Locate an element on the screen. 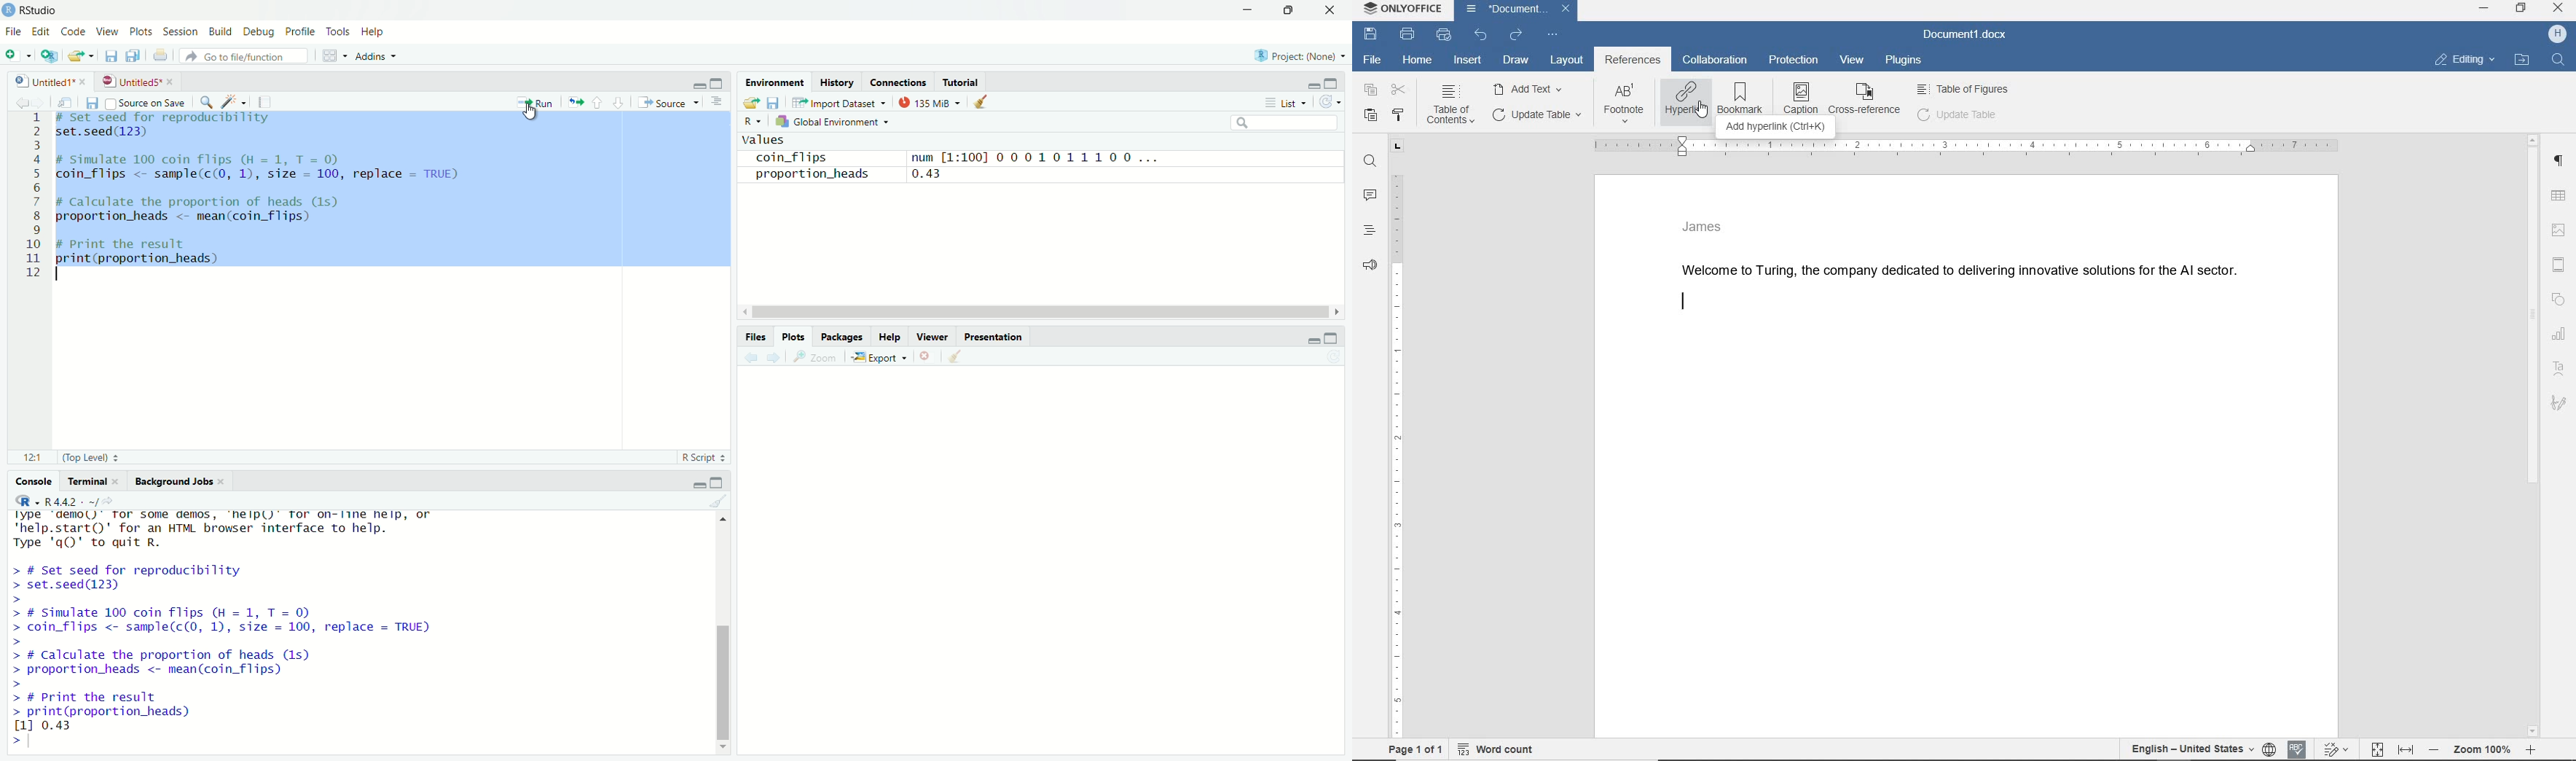 Image resolution: width=2576 pixels, height=784 pixels. prompt cursor is located at coordinates (10, 739).